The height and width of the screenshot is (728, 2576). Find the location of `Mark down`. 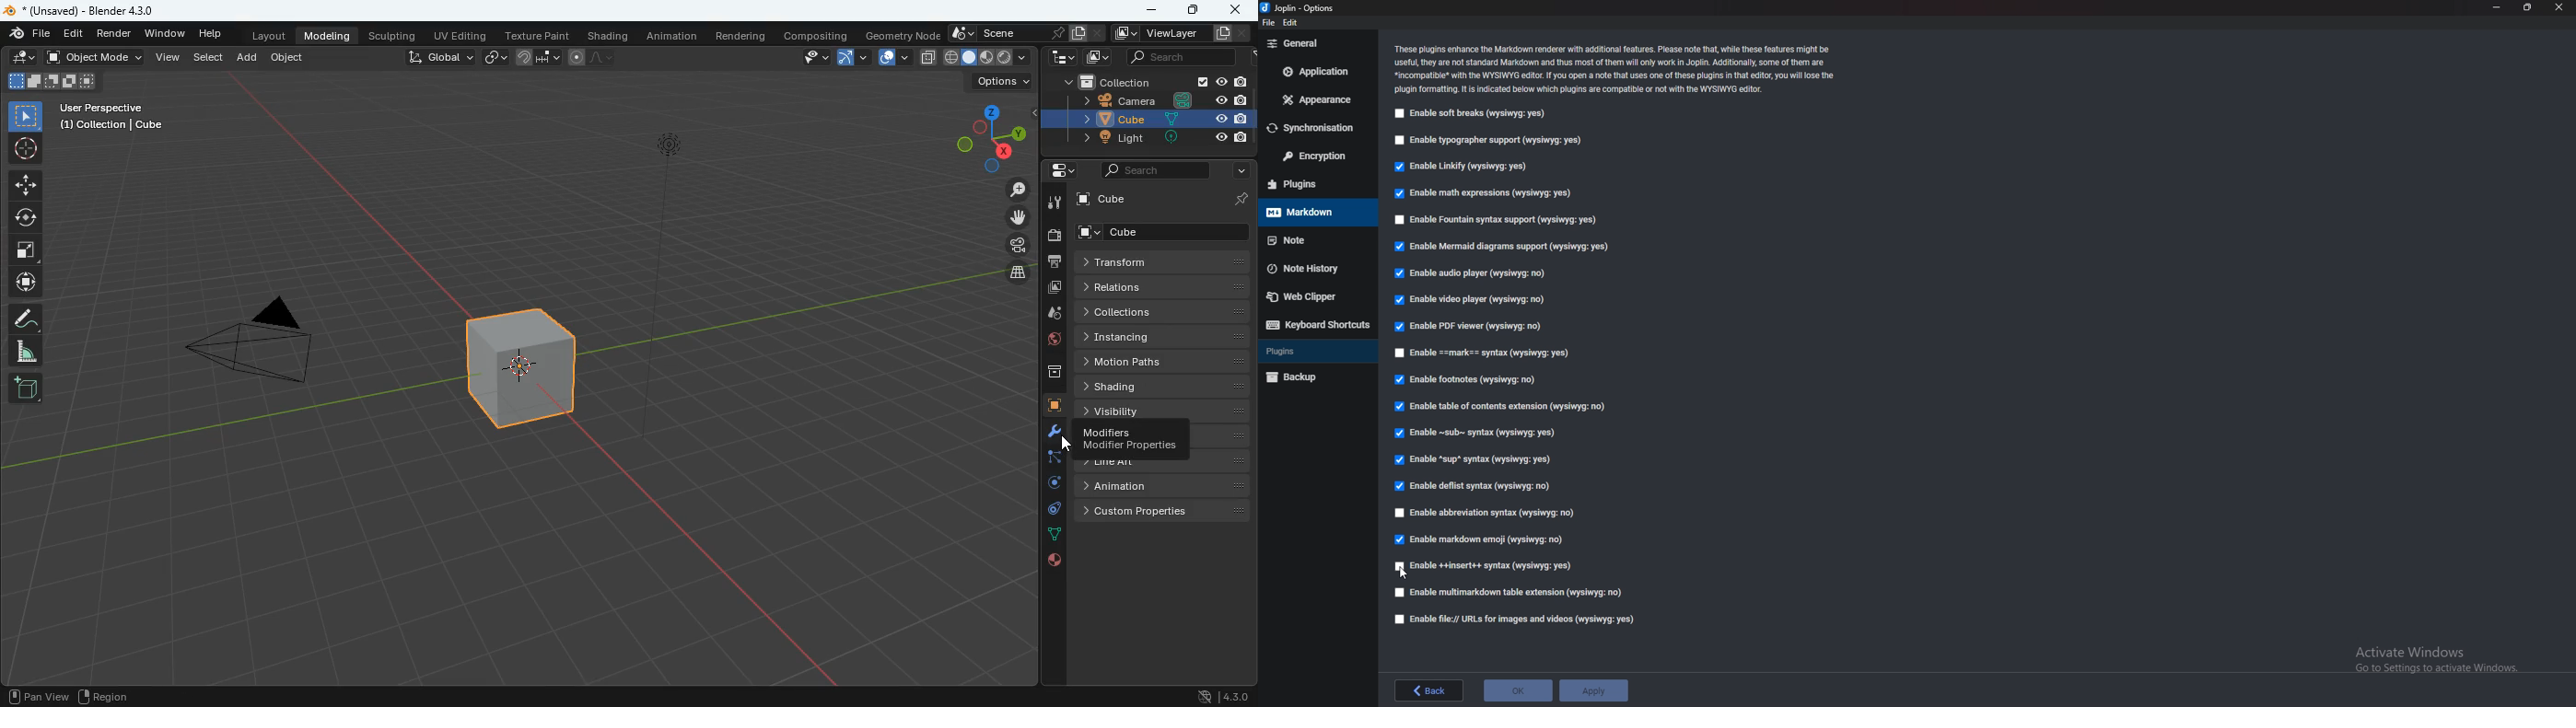

Mark down is located at coordinates (1316, 211).